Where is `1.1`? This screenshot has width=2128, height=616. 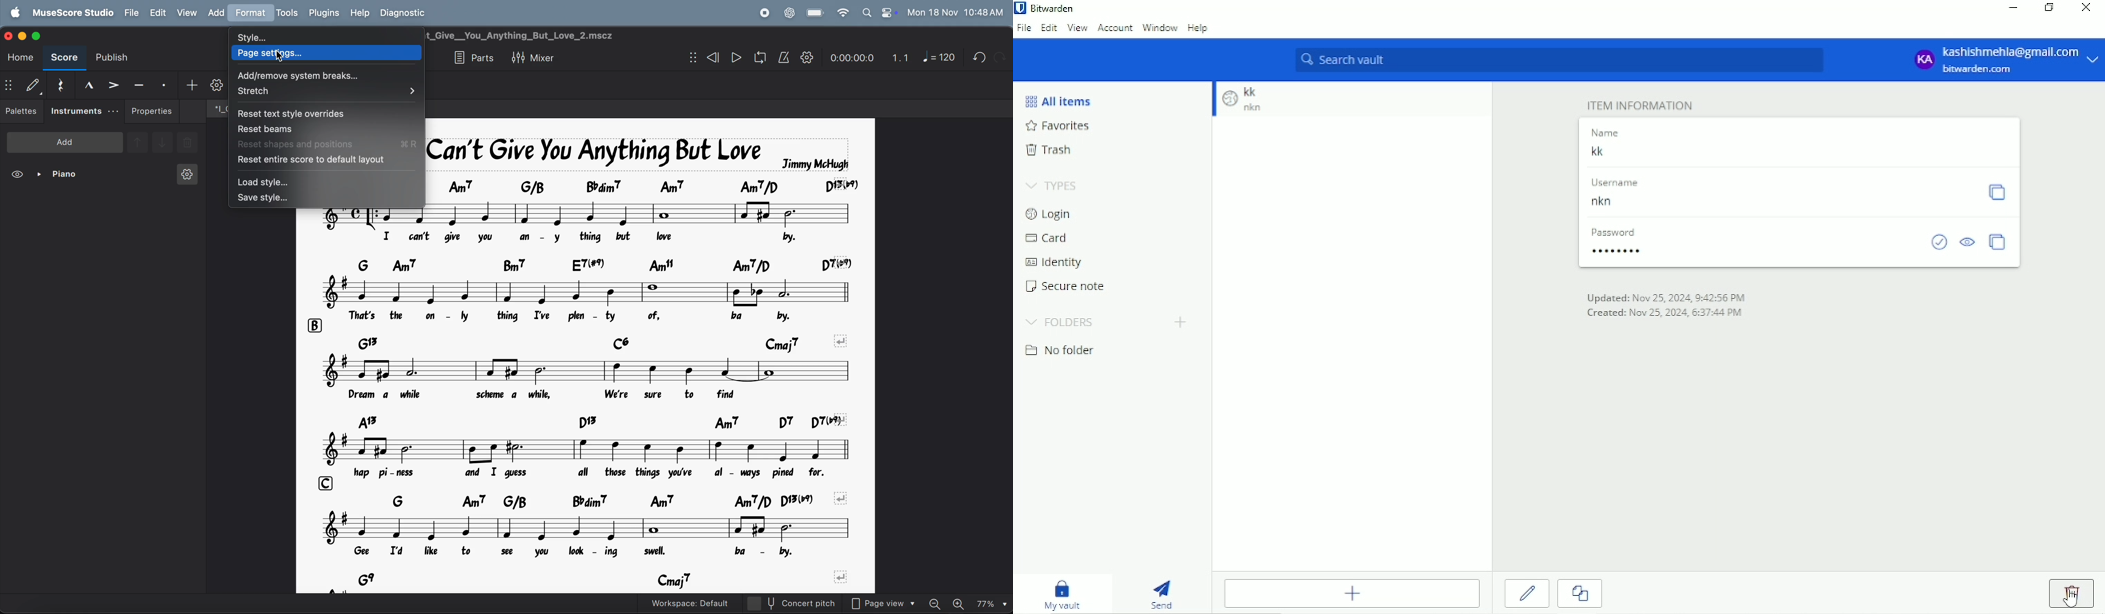 1.1 is located at coordinates (901, 56).